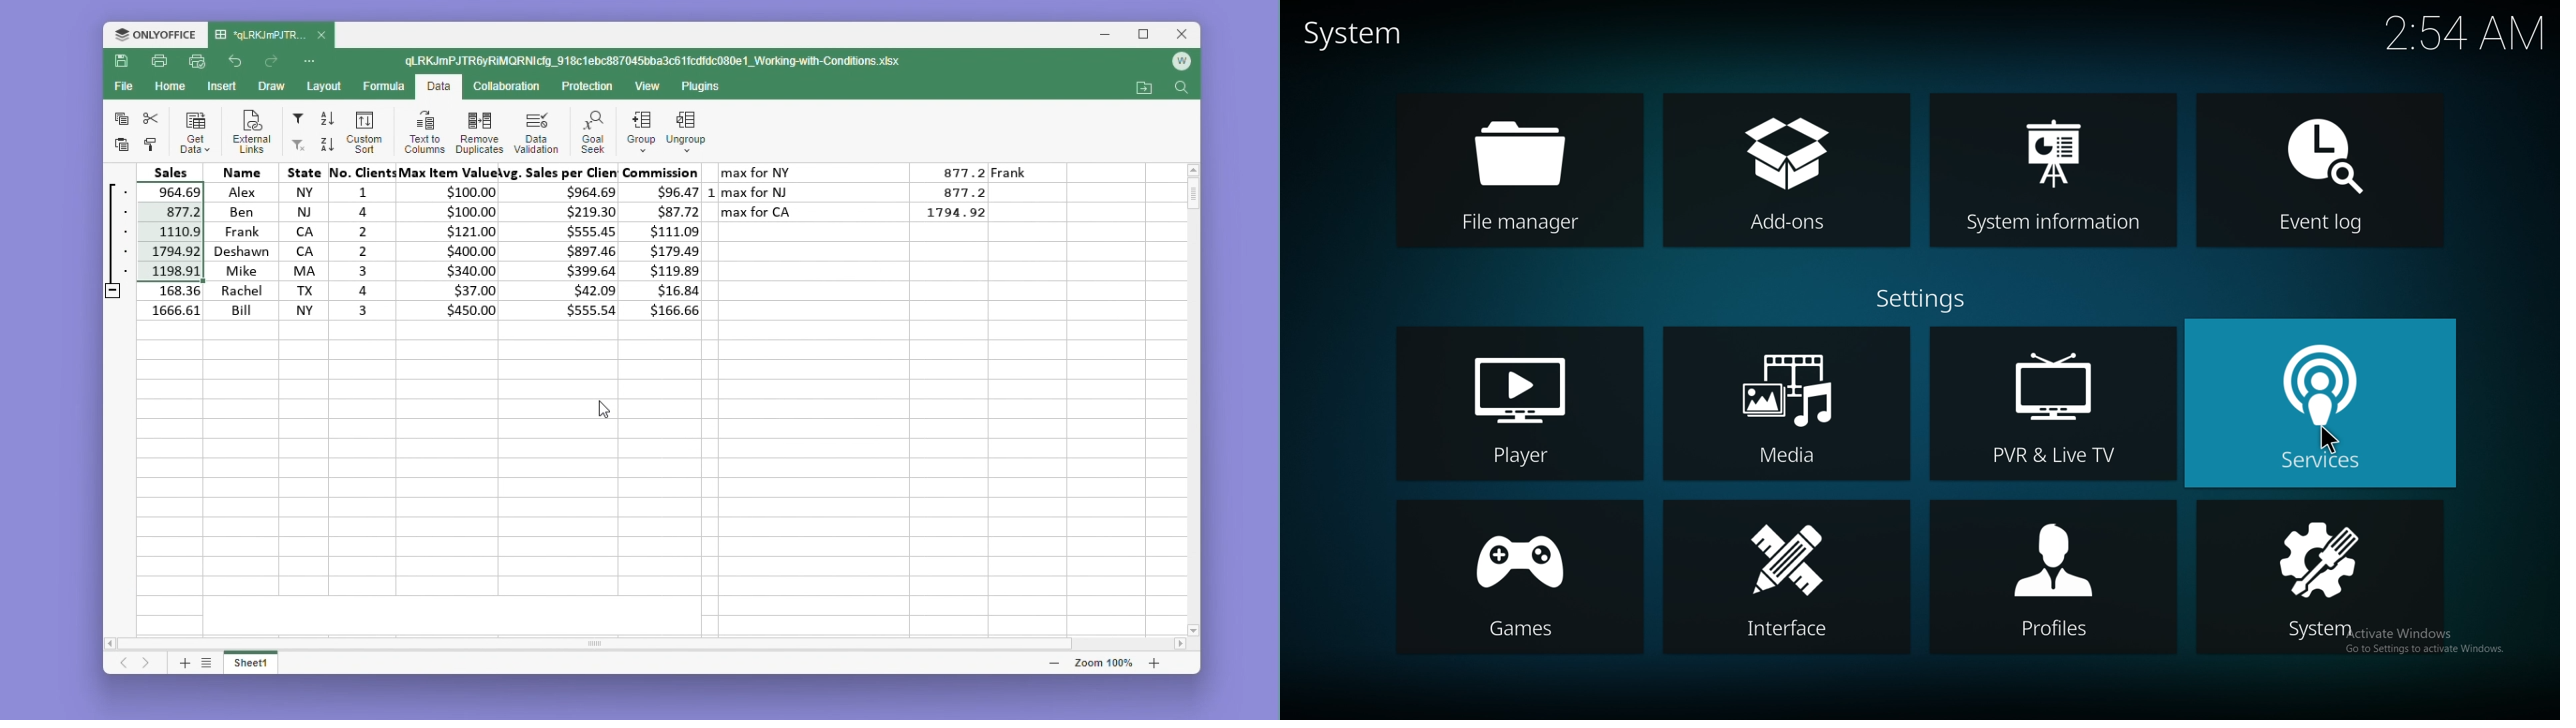 The width and height of the screenshot is (2576, 728). What do you see at coordinates (2054, 173) in the screenshot?
I see `system info` at bounding box center [2054, 173].